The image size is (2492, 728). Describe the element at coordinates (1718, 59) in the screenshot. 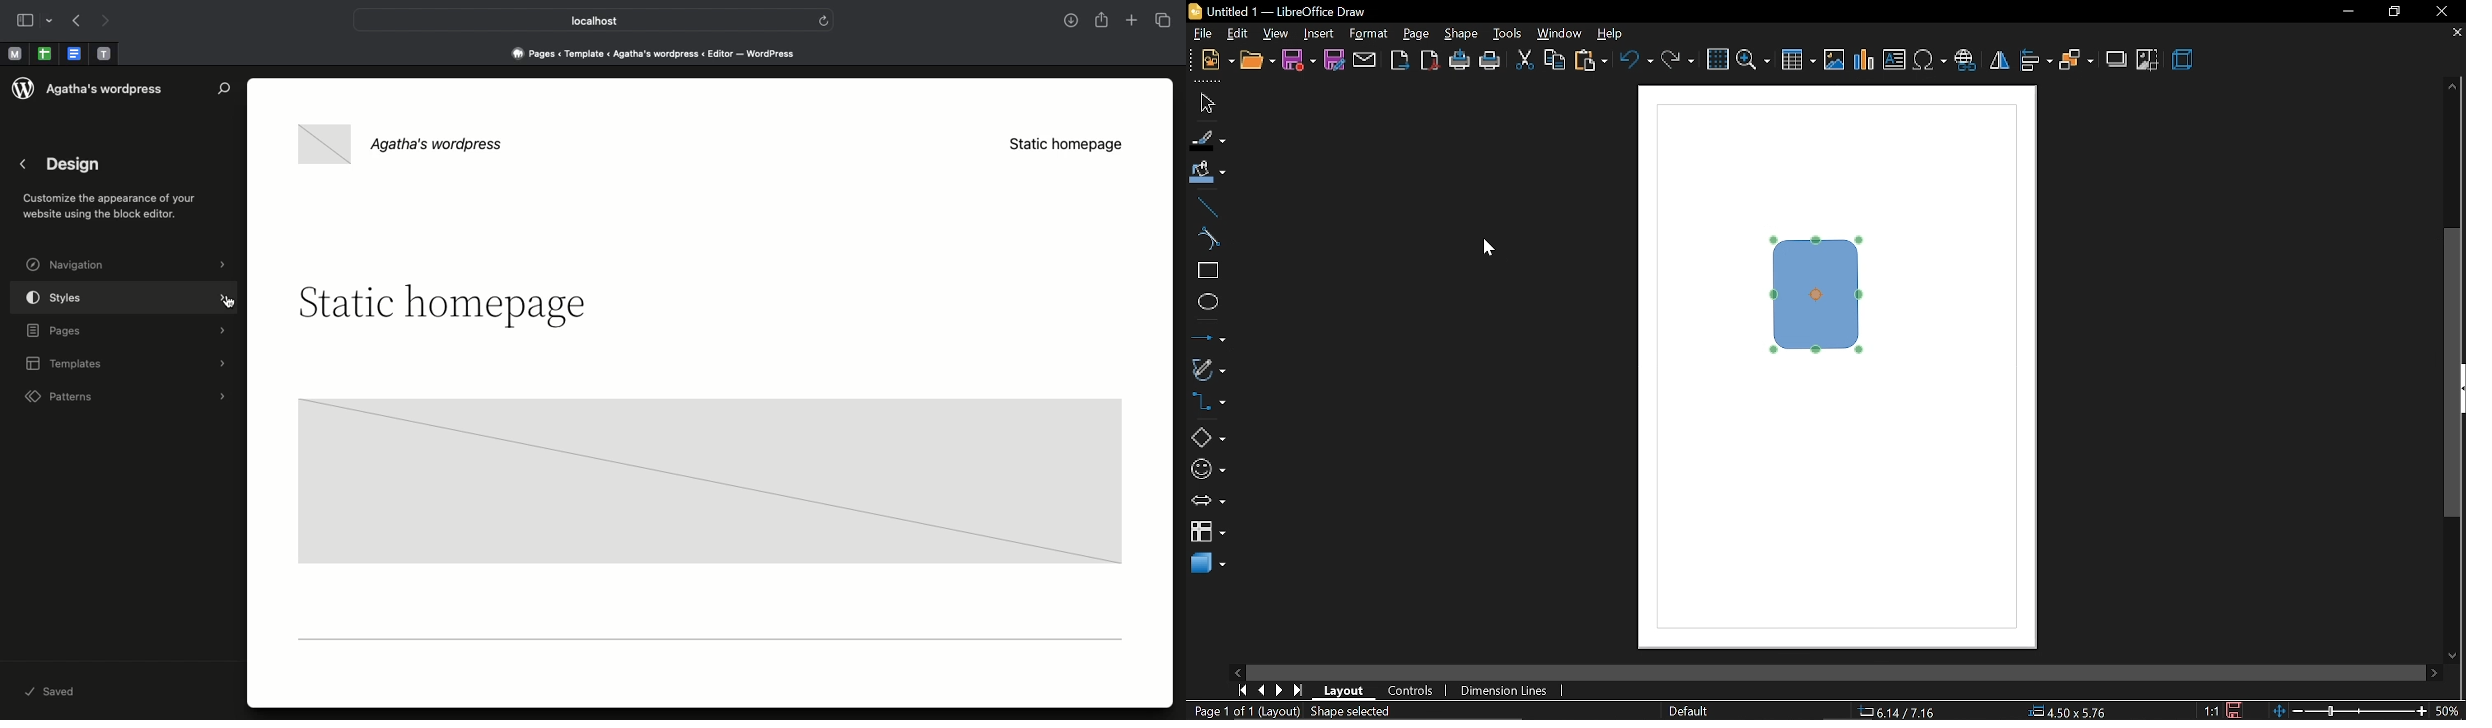

I see `grid` at that location.